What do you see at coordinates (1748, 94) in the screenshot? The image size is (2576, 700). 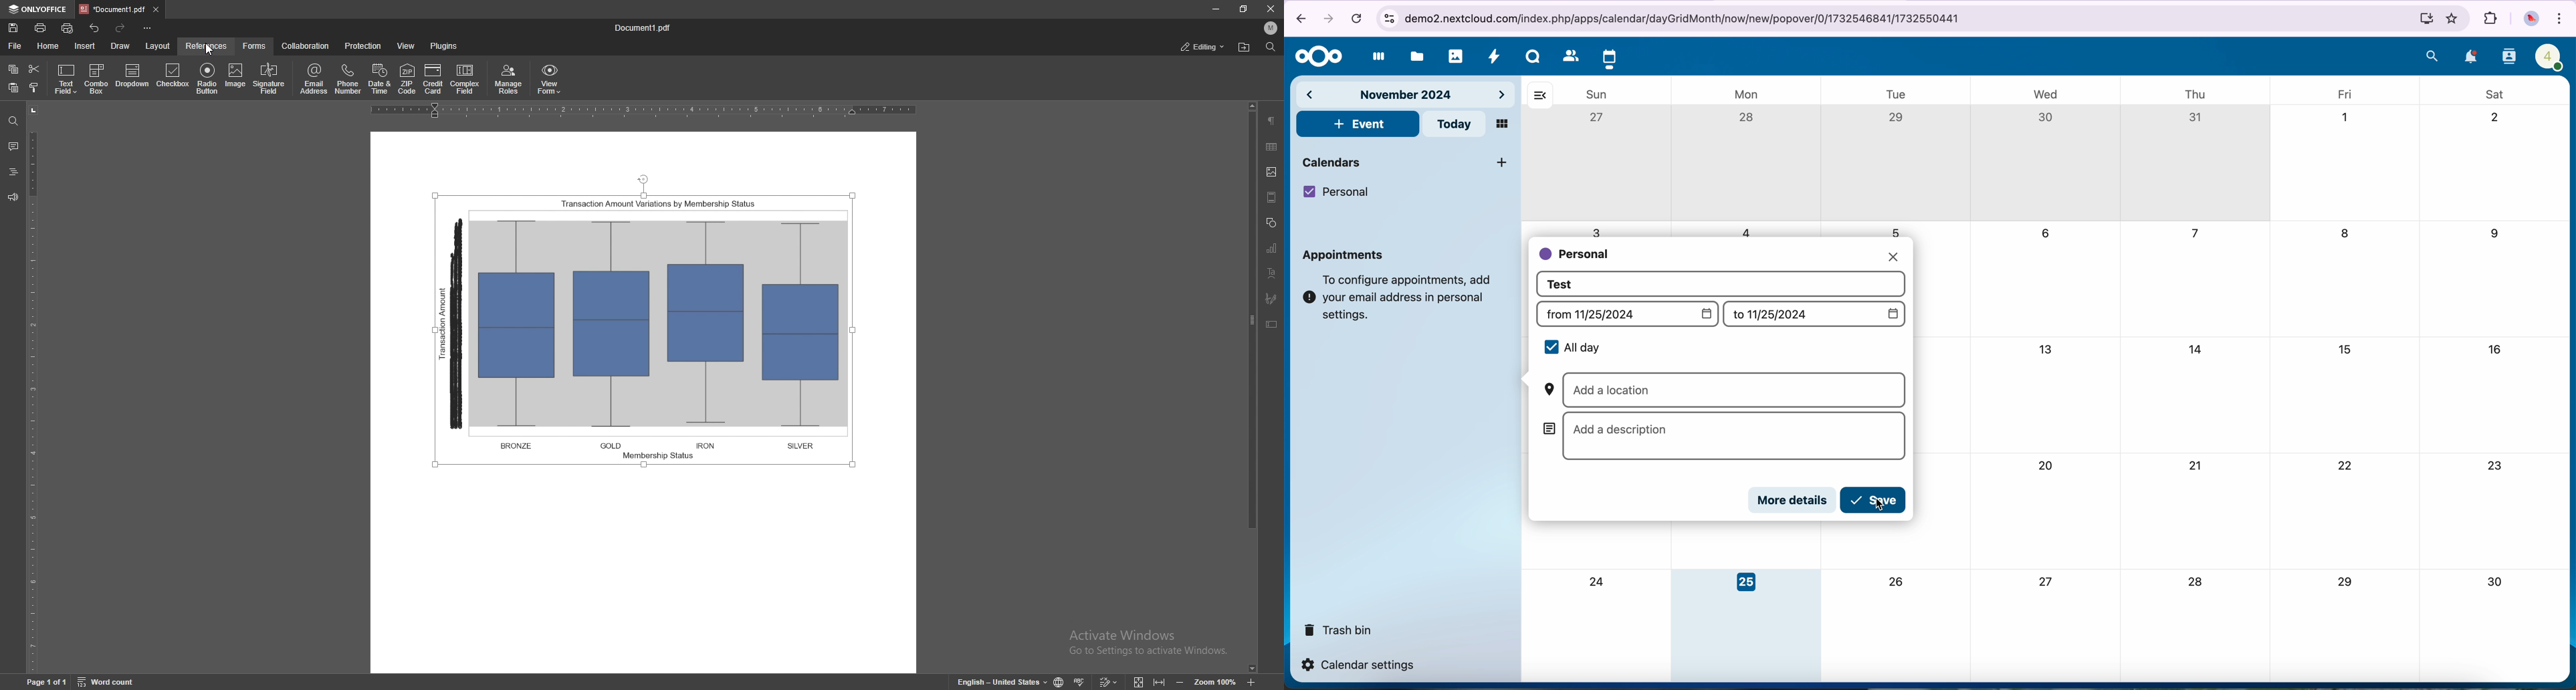 I see `mon` at bounding box center [1748, 94].